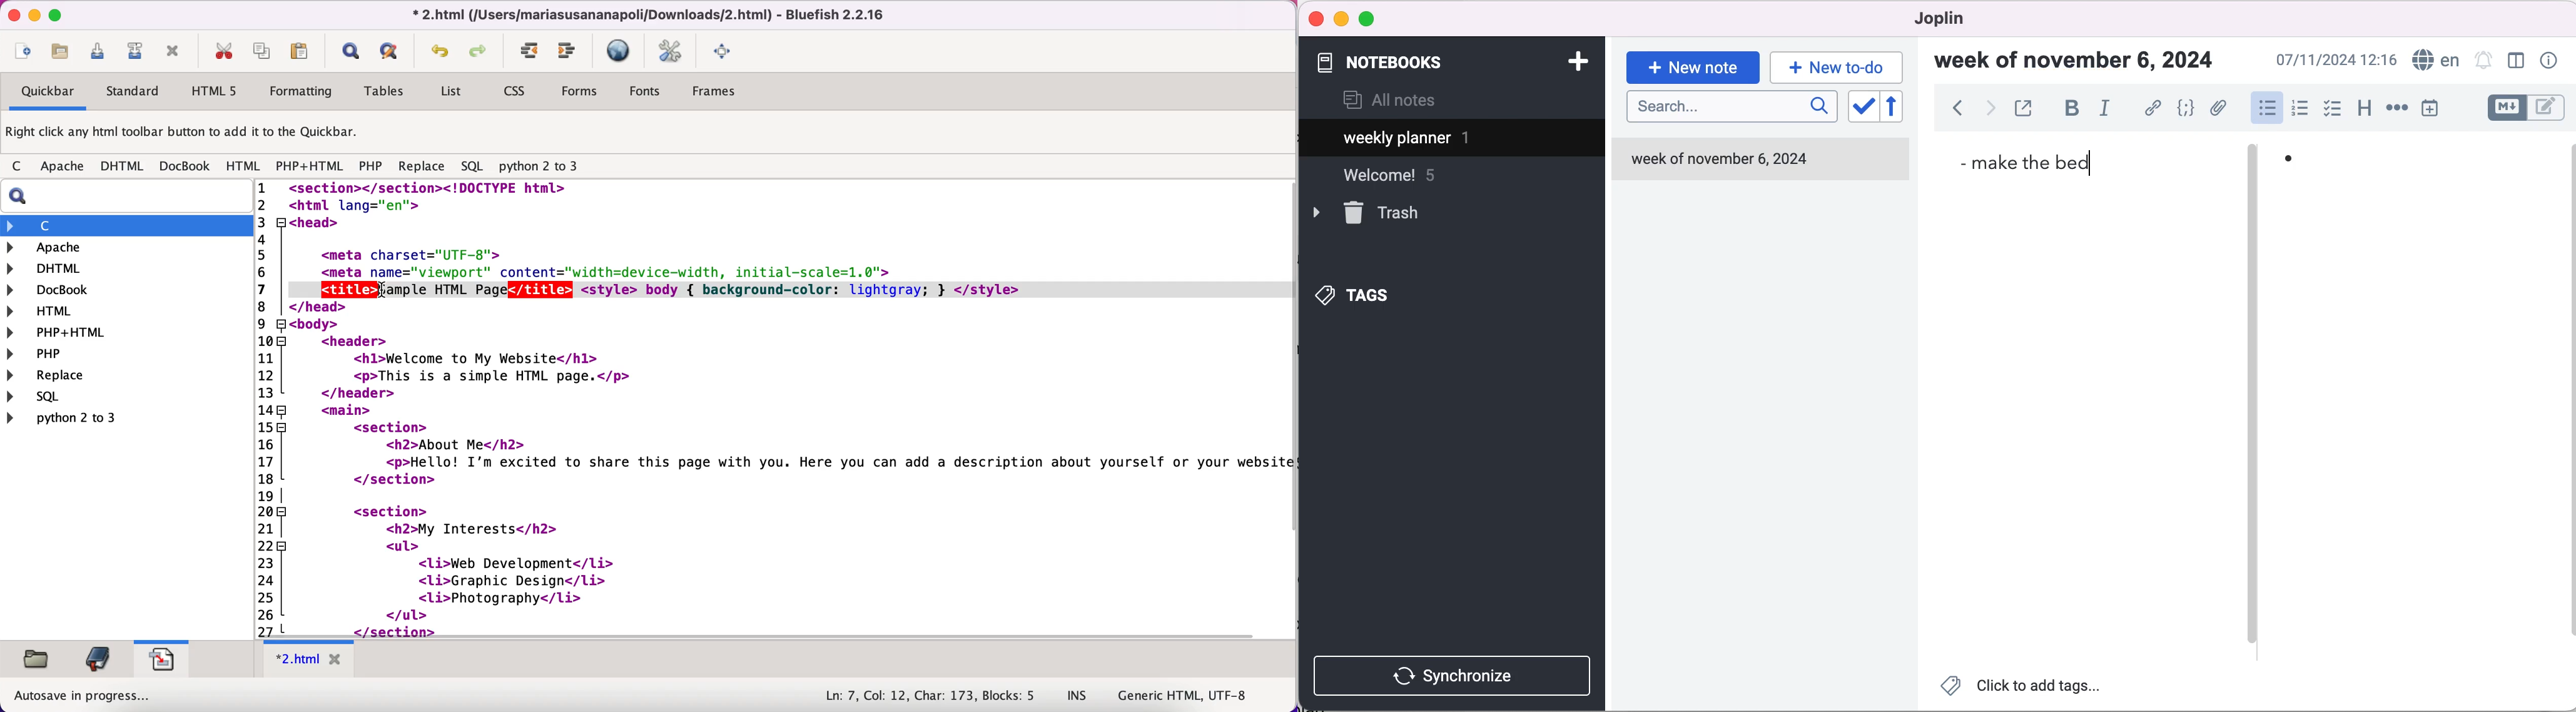 Image resolution: width=2576 pixels, height=728 pixels. What do you see at coordinates (2300, 165) in the screenshot?
I see `buller 1` at bounding box center [2300, 165].